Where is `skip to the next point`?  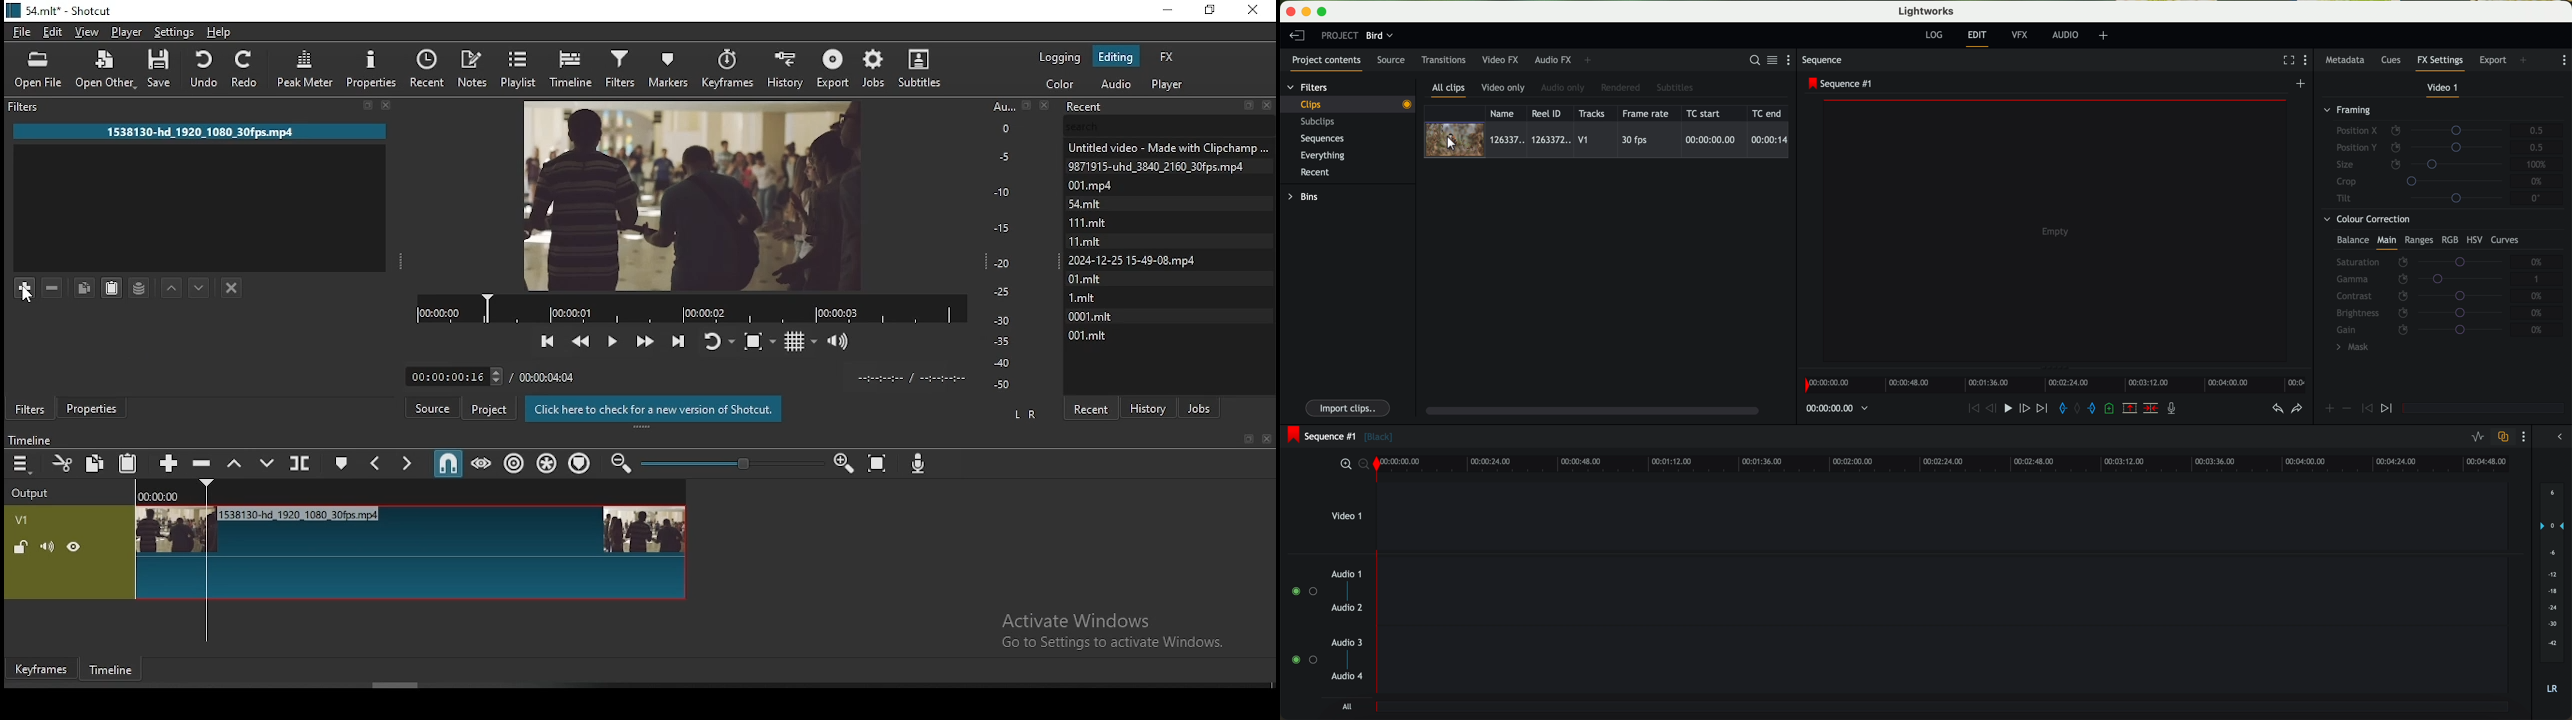 skip to the next point is located at coordinates (679, 341).